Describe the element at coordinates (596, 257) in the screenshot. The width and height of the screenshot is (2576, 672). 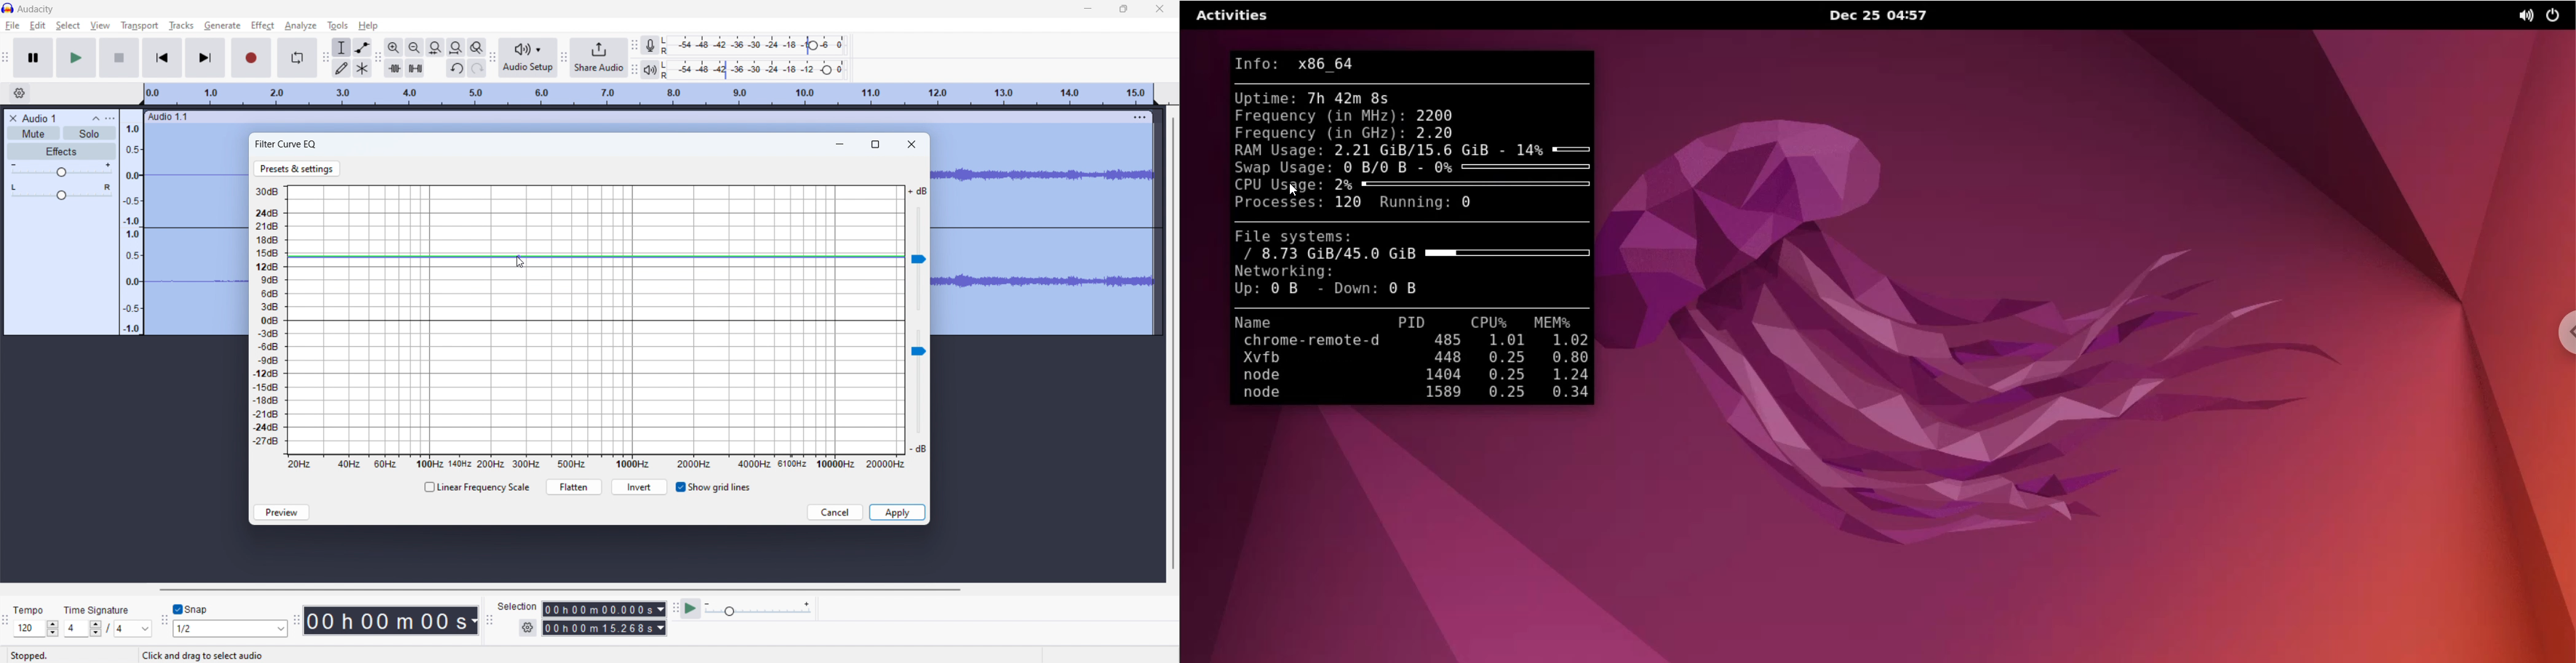
I see `EQ line moved` at that location.